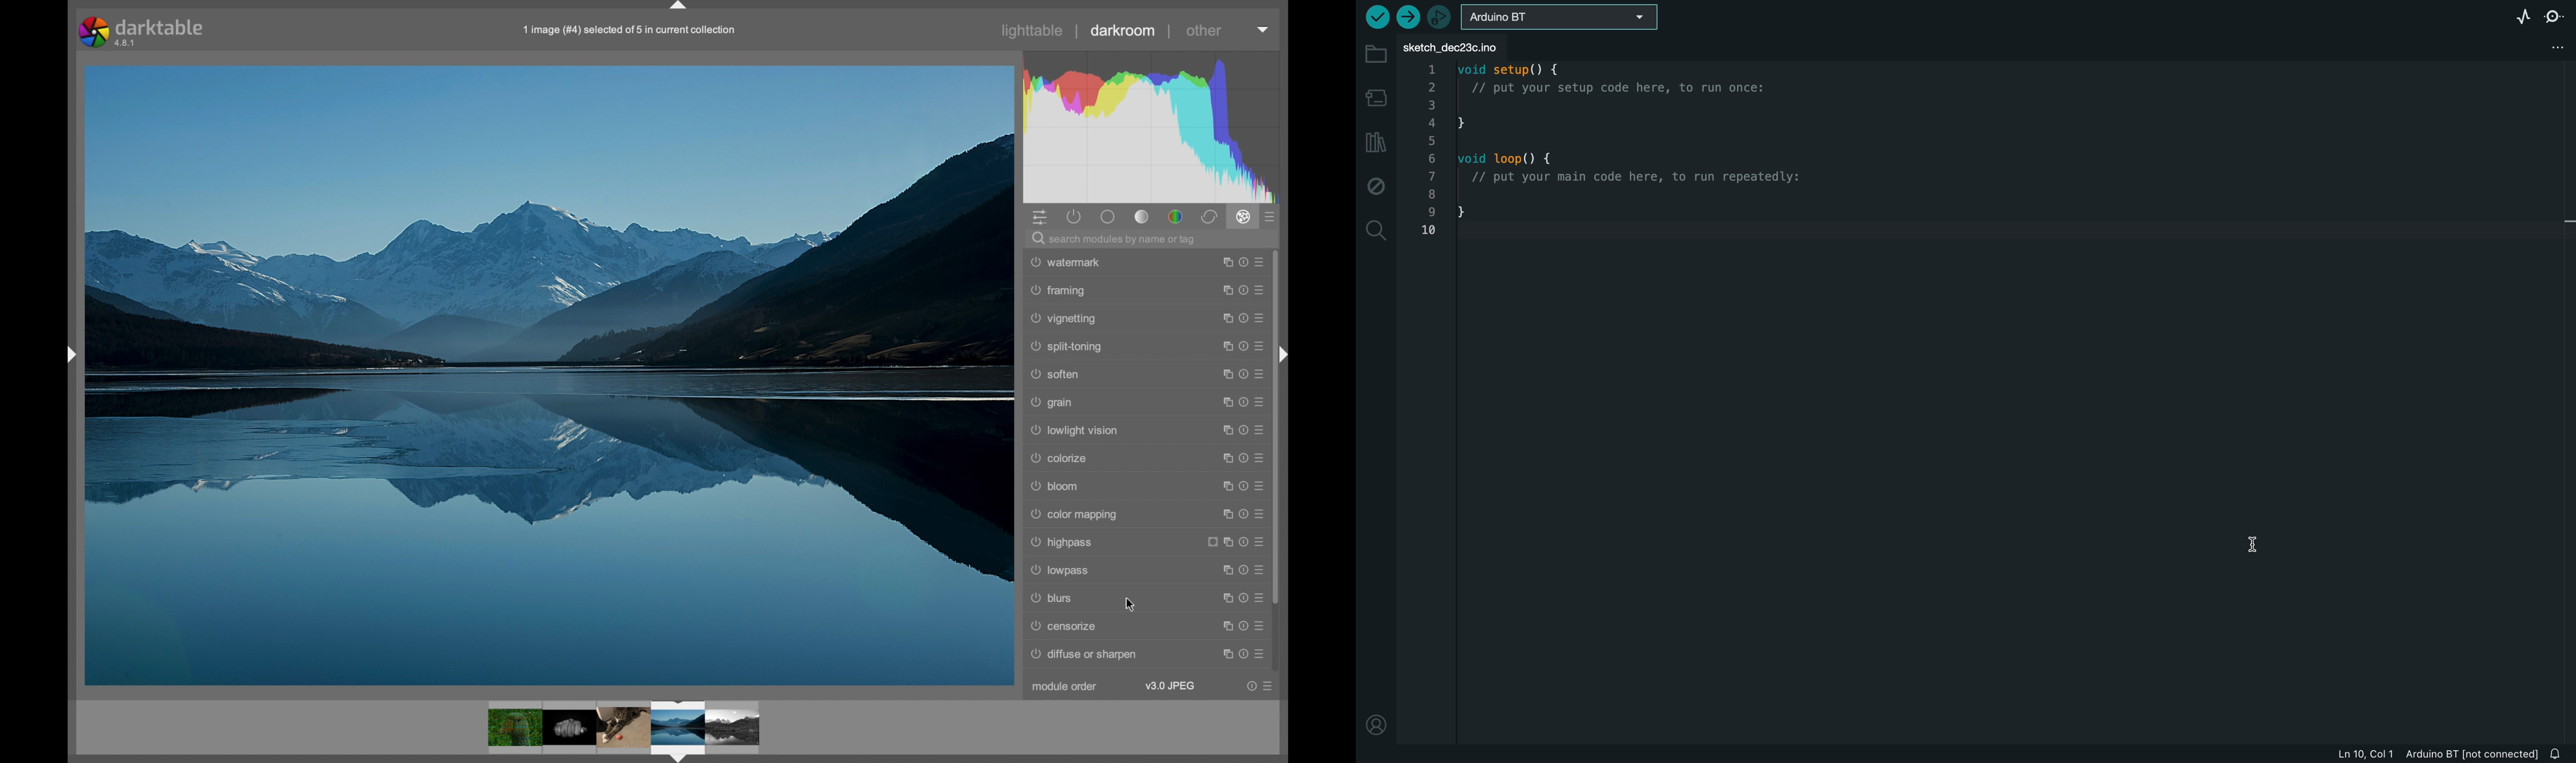 This screenshot has height=784, width=2576. I want to click on histogram, so click(1156, 126).